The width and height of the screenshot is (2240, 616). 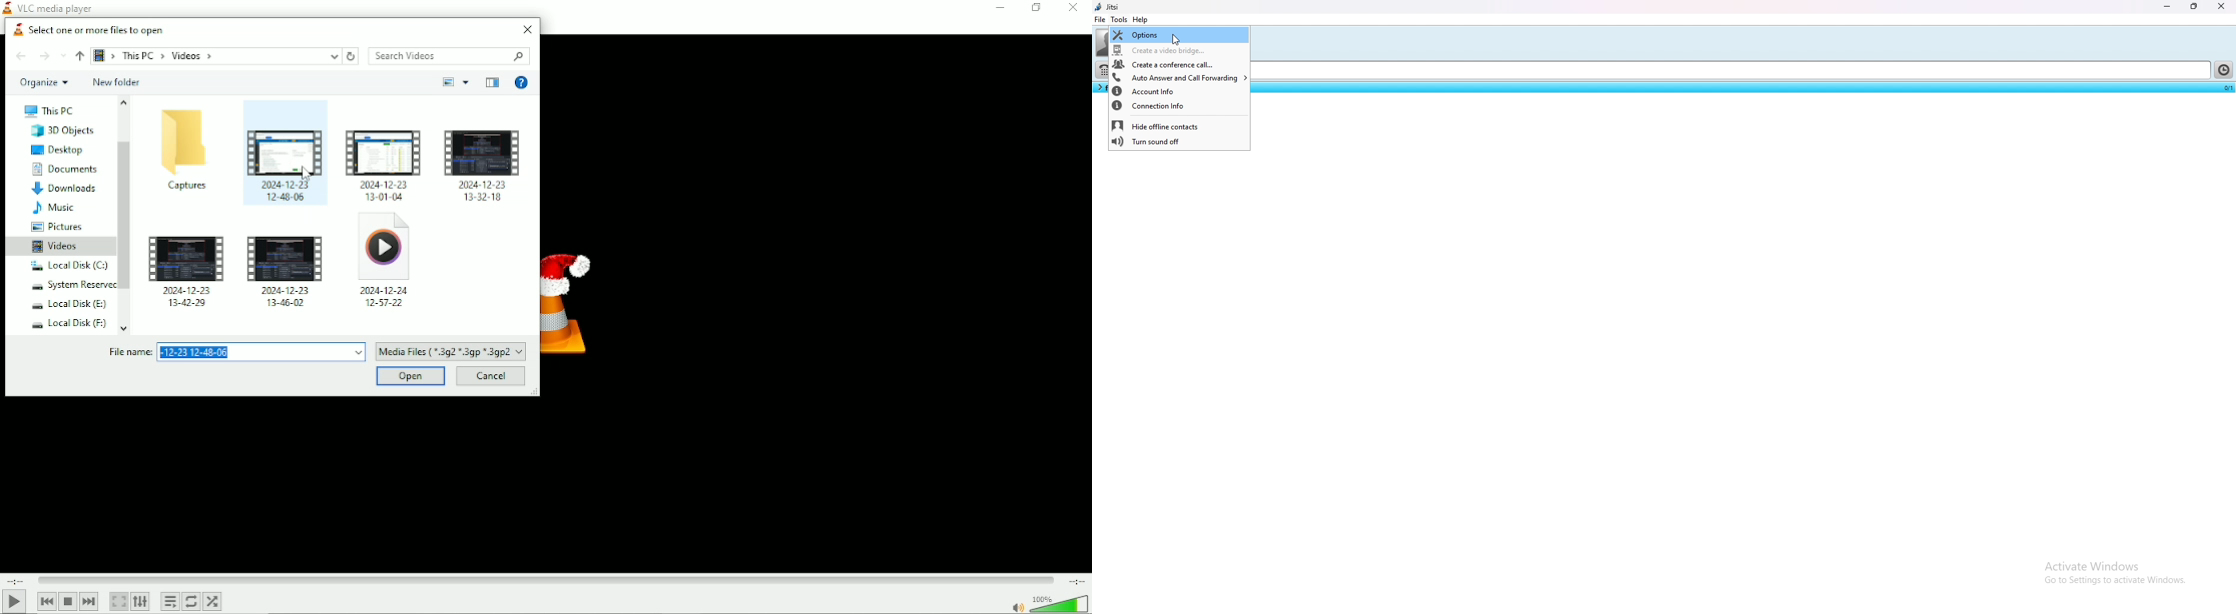 What do you see at coordinates (67, 266) in the screenshot?
I see `Local Disk(C:)` at bounding box center [67, 266].